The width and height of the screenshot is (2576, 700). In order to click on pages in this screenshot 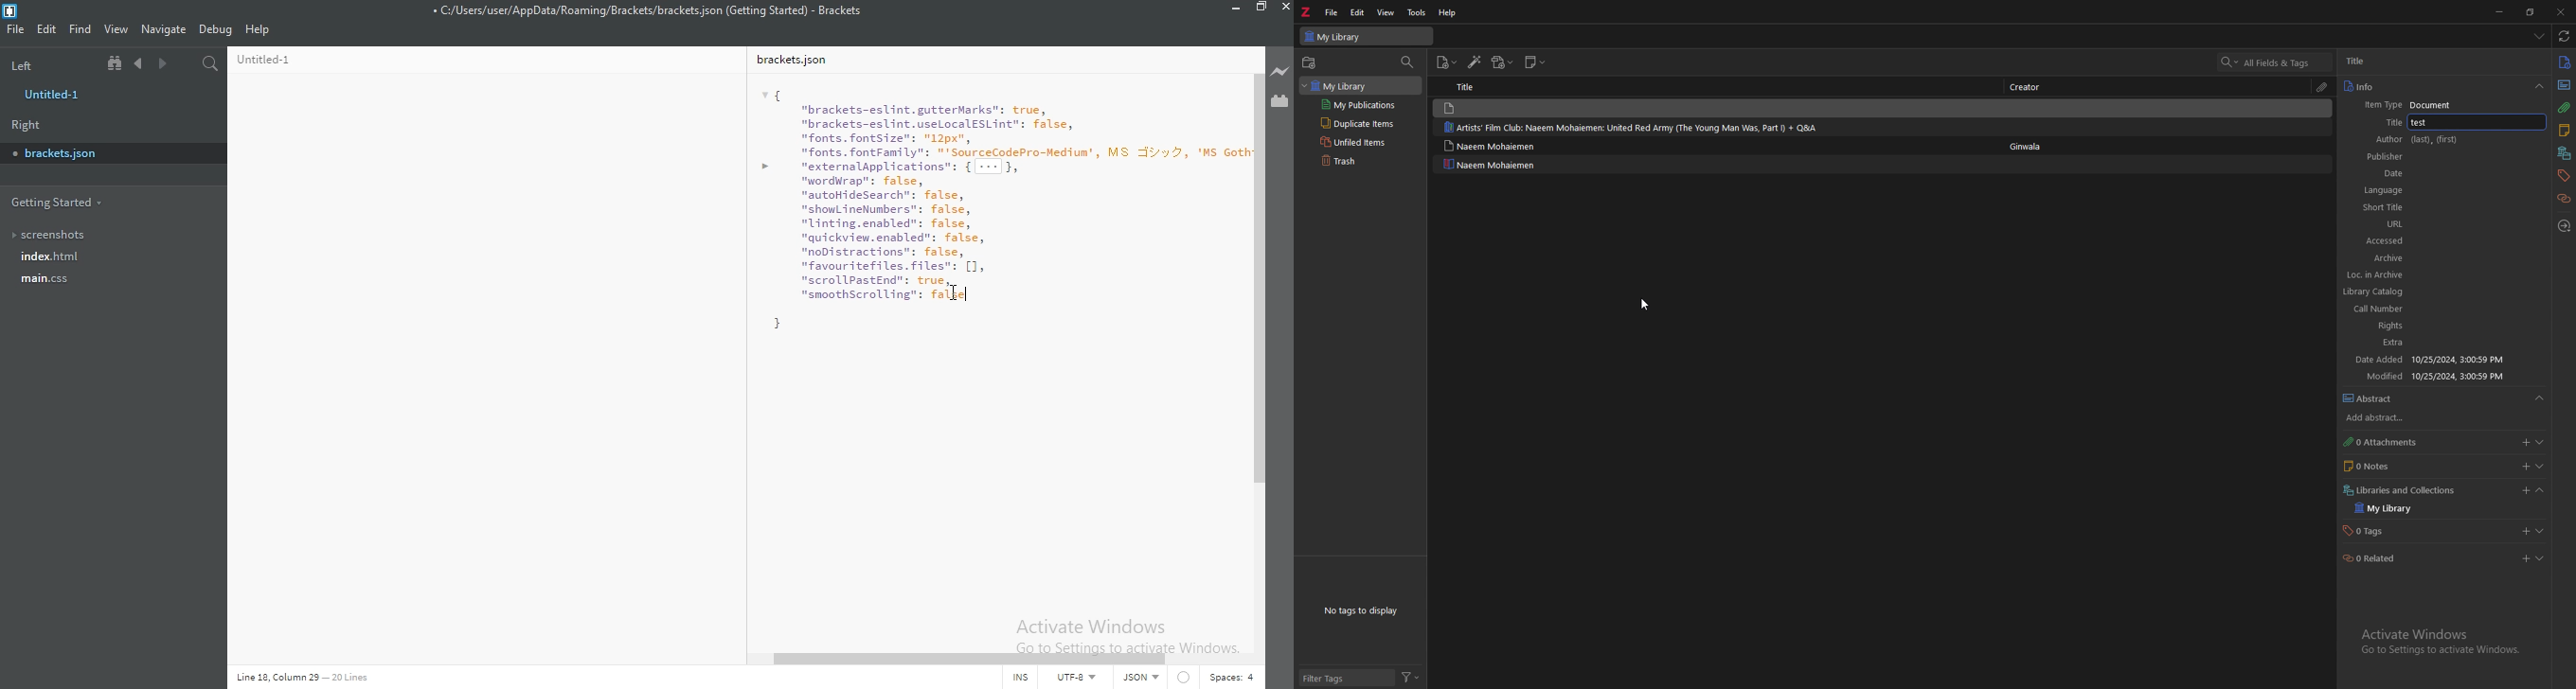, I will do `click(2378, 309)`.